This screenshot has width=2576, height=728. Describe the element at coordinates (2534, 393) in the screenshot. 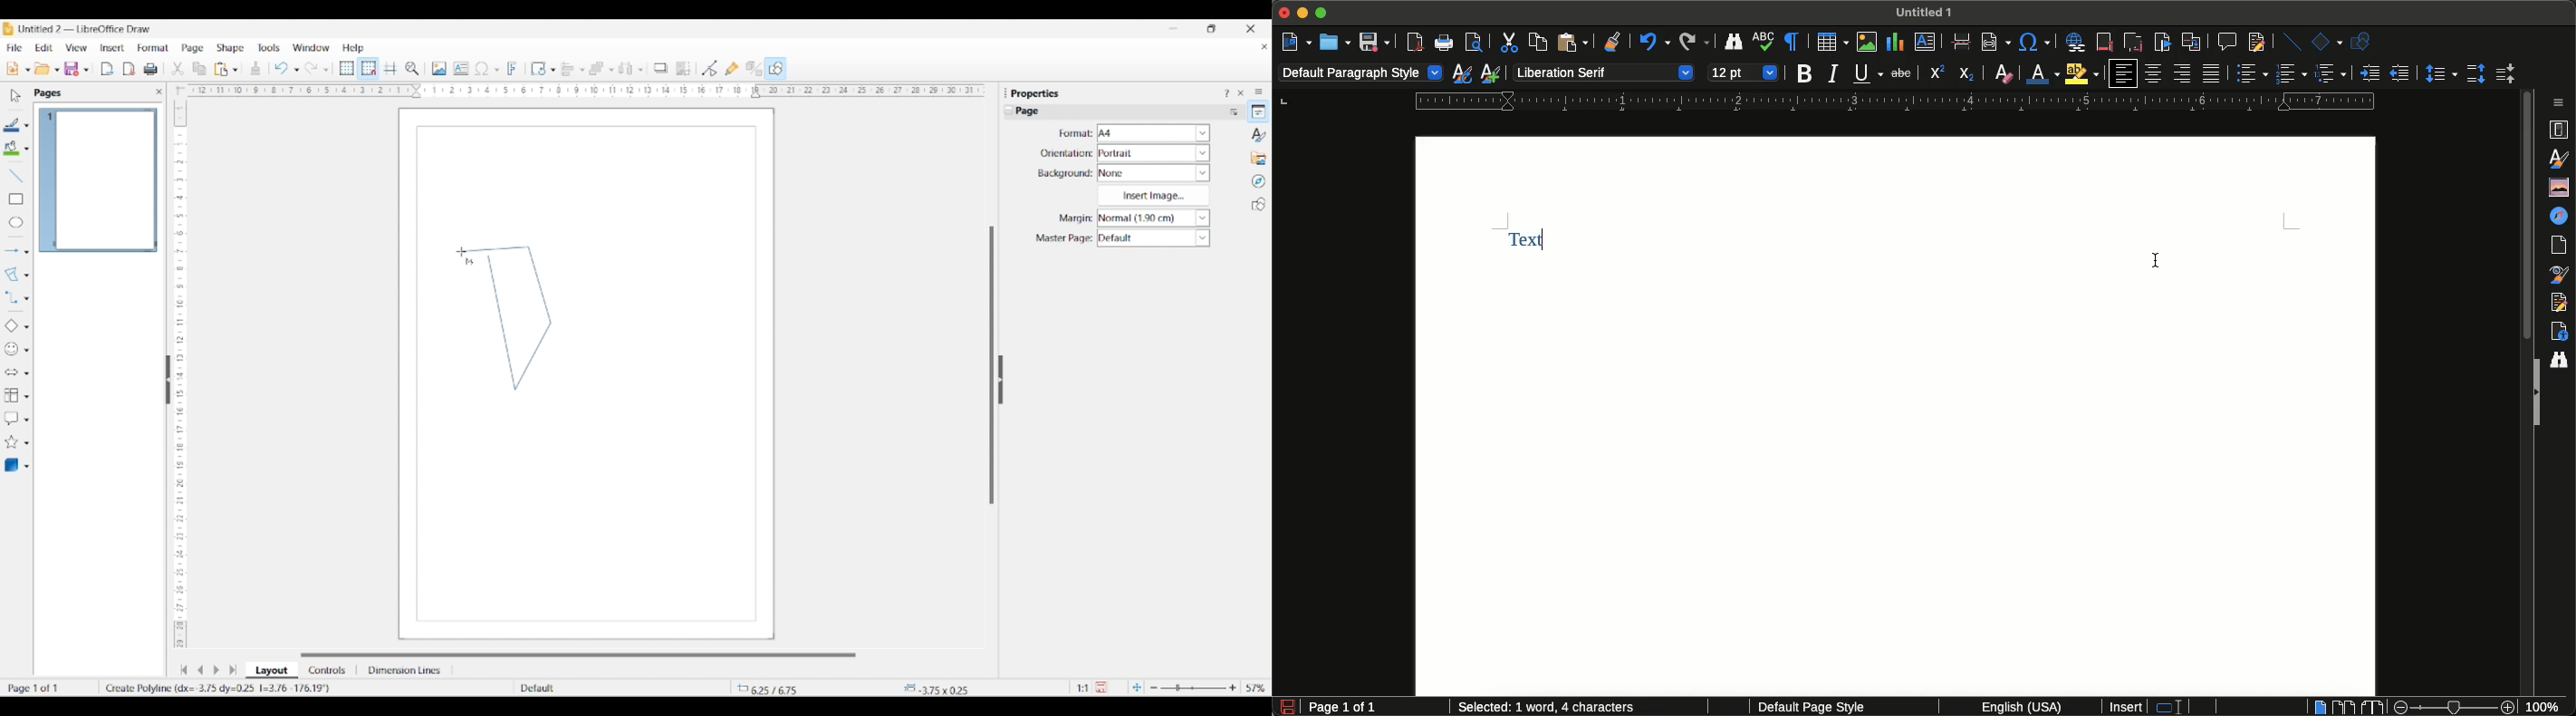

I see `Expand` at that location.